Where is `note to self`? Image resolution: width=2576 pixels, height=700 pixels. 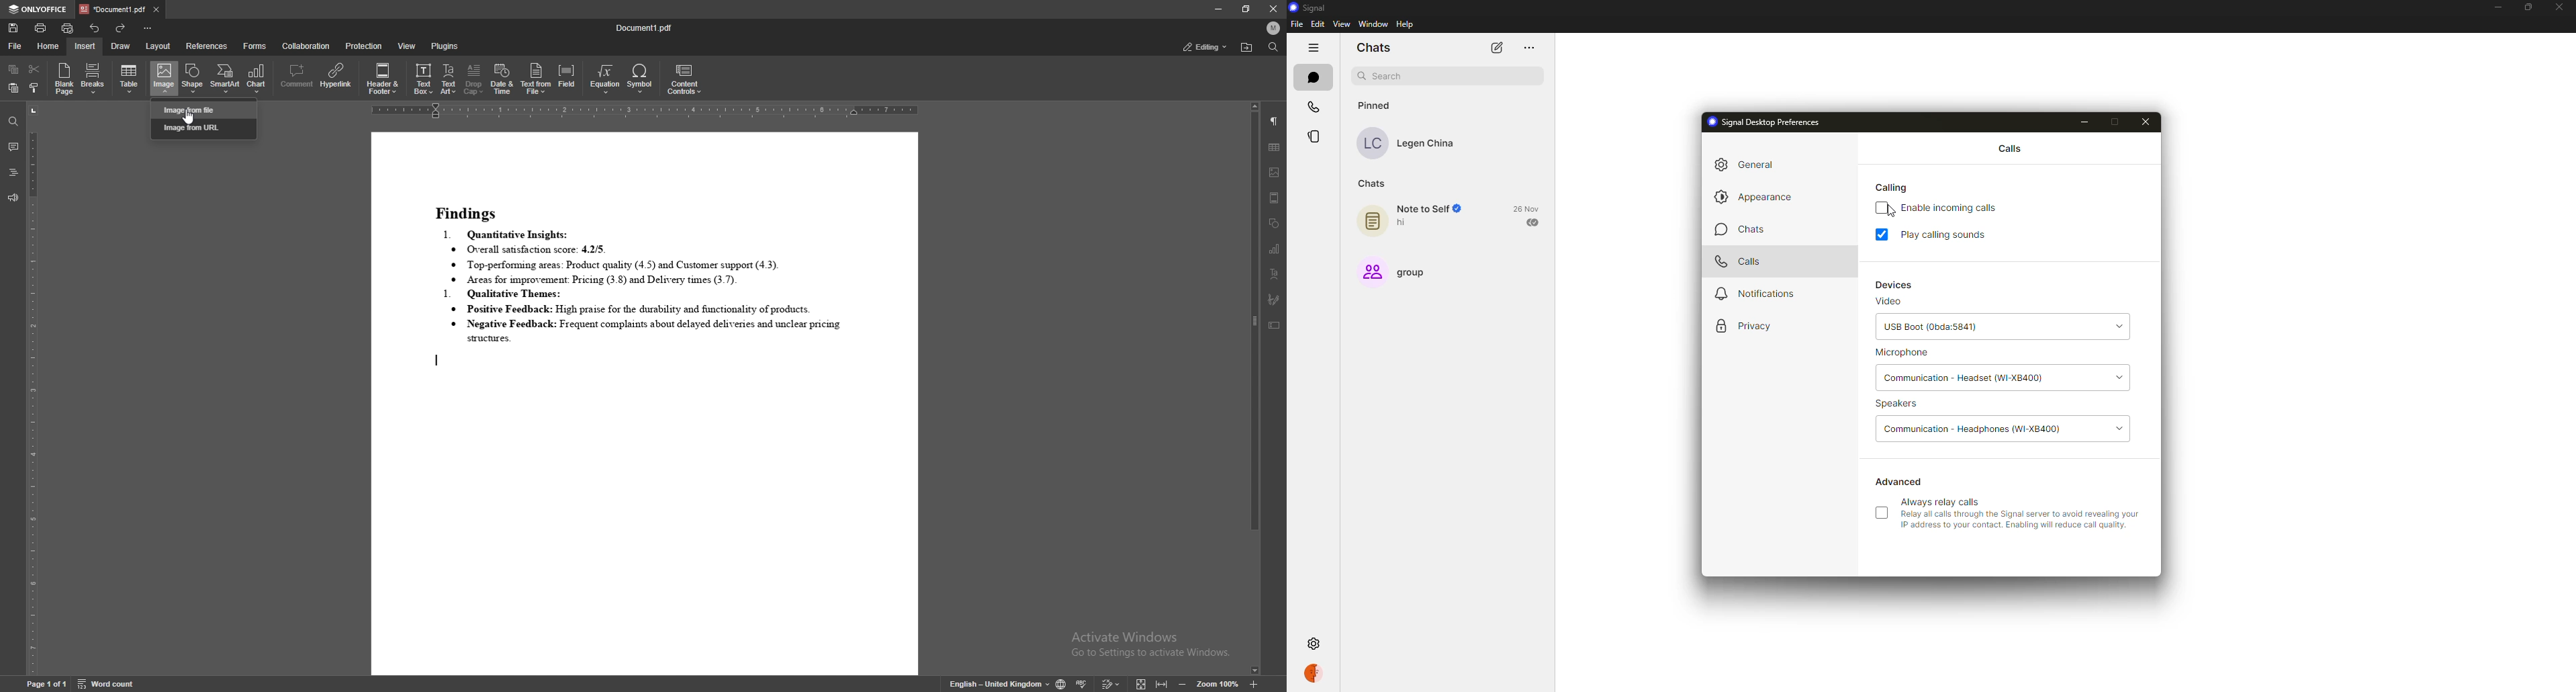 note to self is located at coordinates (1416, 218).